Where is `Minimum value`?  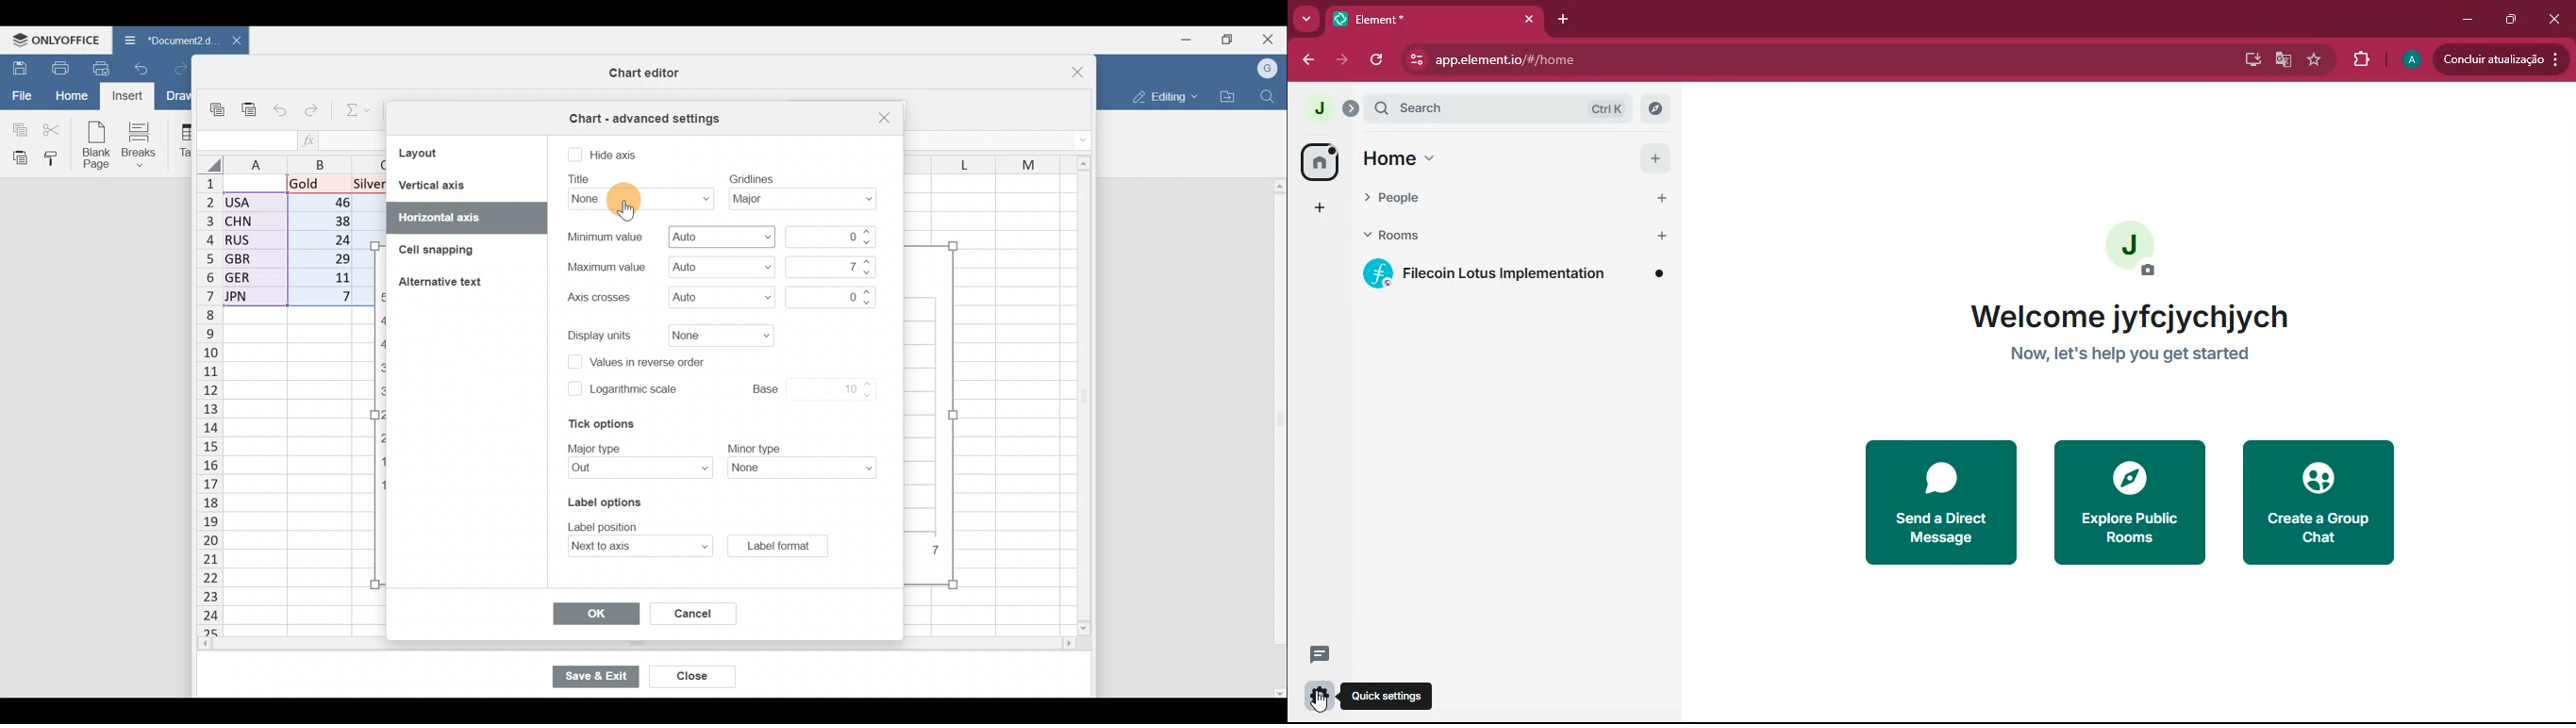
Minimum value is located at coordinates (720, 237).